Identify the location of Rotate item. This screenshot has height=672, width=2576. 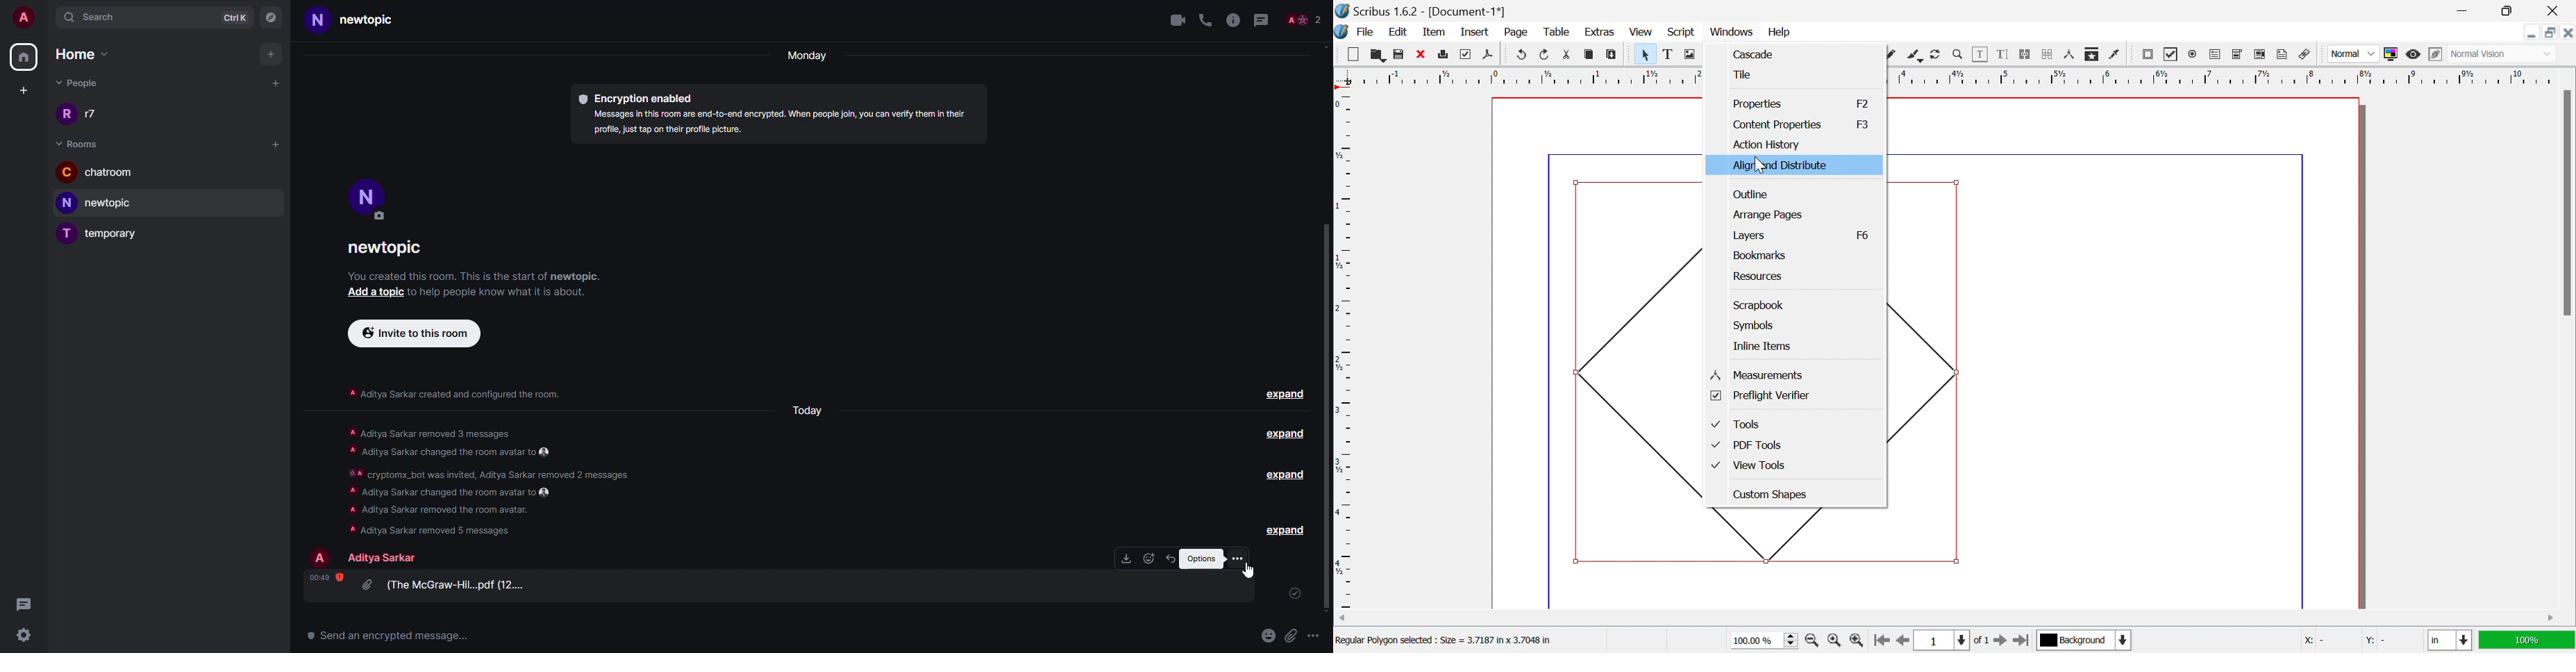
(1935, 54).